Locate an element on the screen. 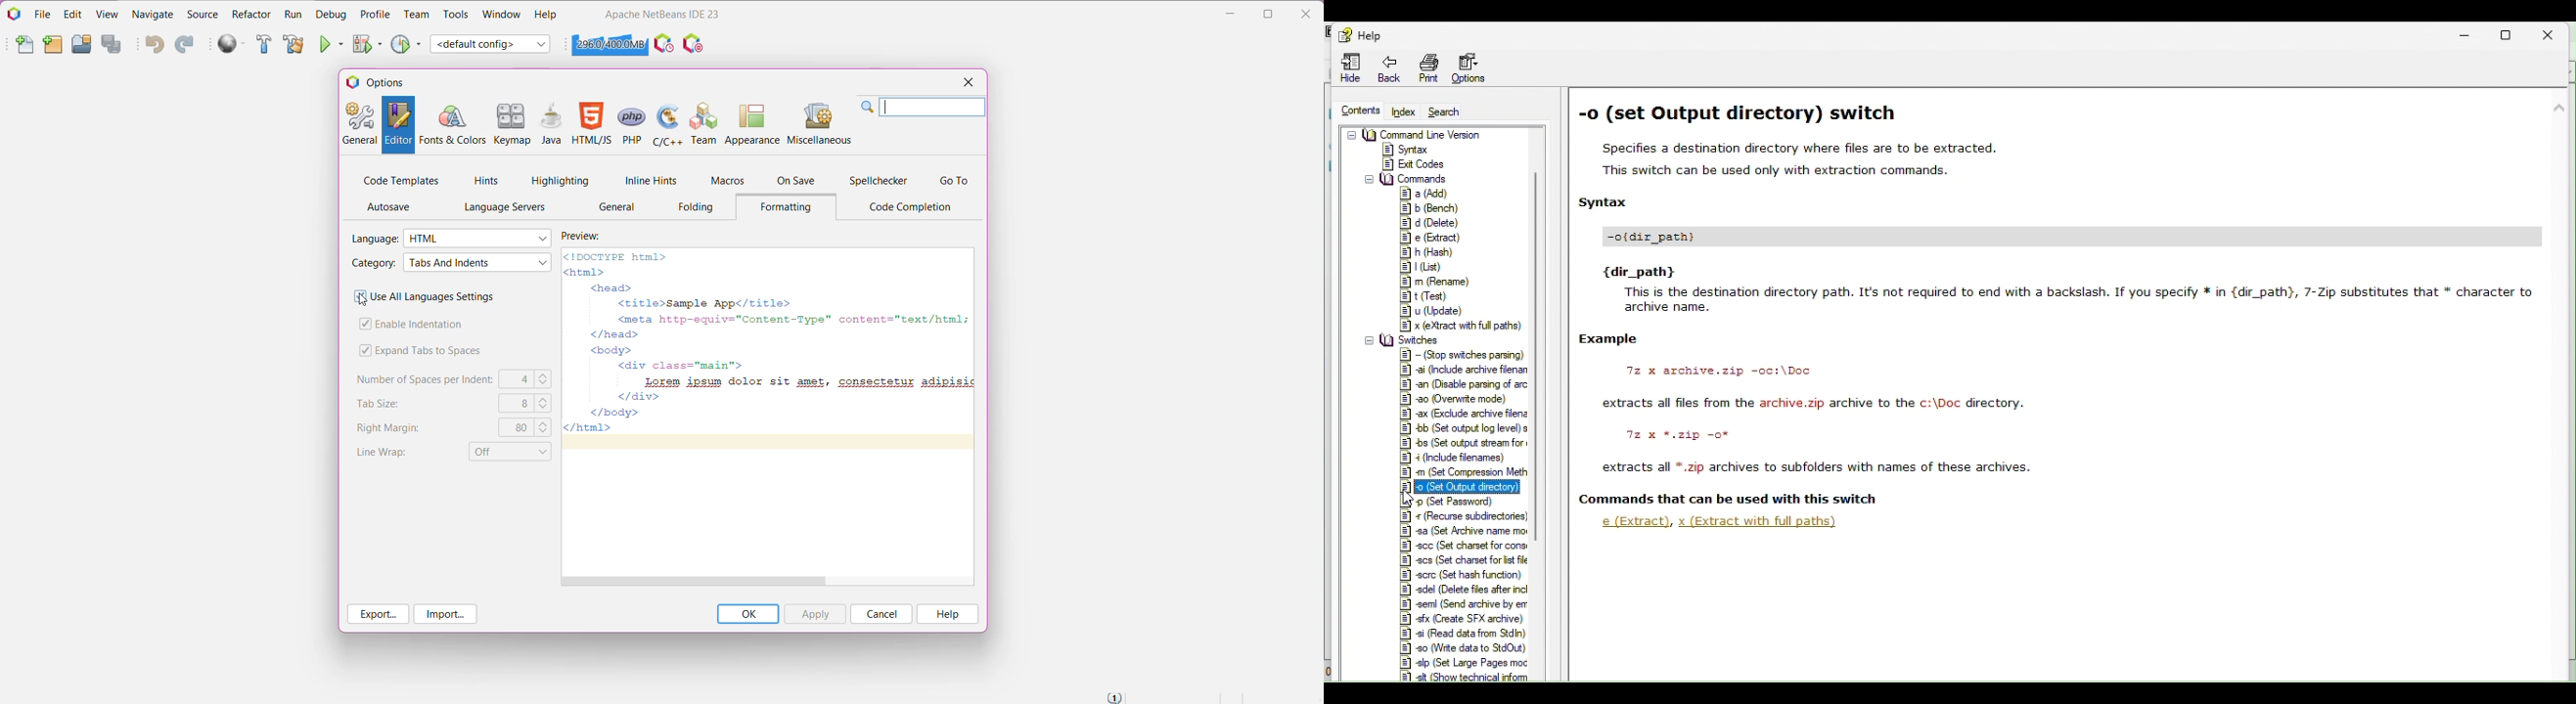  Redo is located at coordinates (184, 46).